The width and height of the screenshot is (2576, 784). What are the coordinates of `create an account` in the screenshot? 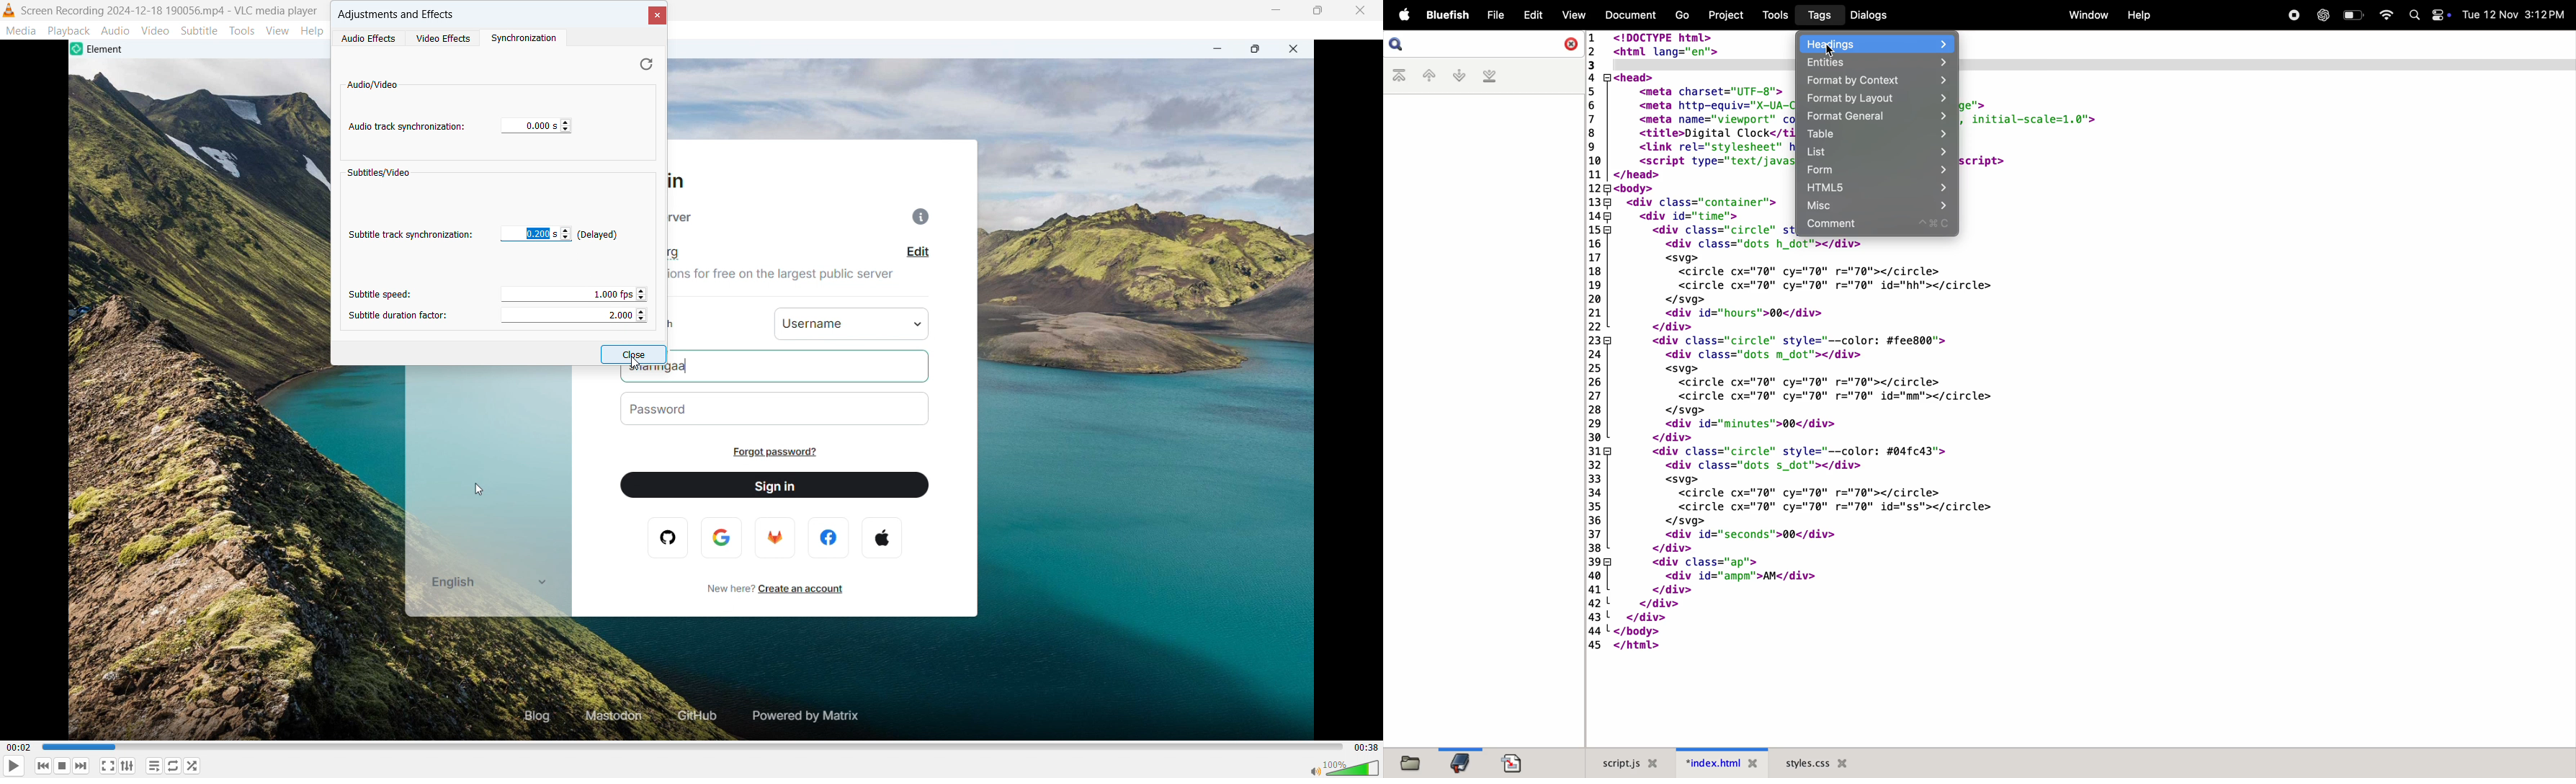 It's located at (811, 589).